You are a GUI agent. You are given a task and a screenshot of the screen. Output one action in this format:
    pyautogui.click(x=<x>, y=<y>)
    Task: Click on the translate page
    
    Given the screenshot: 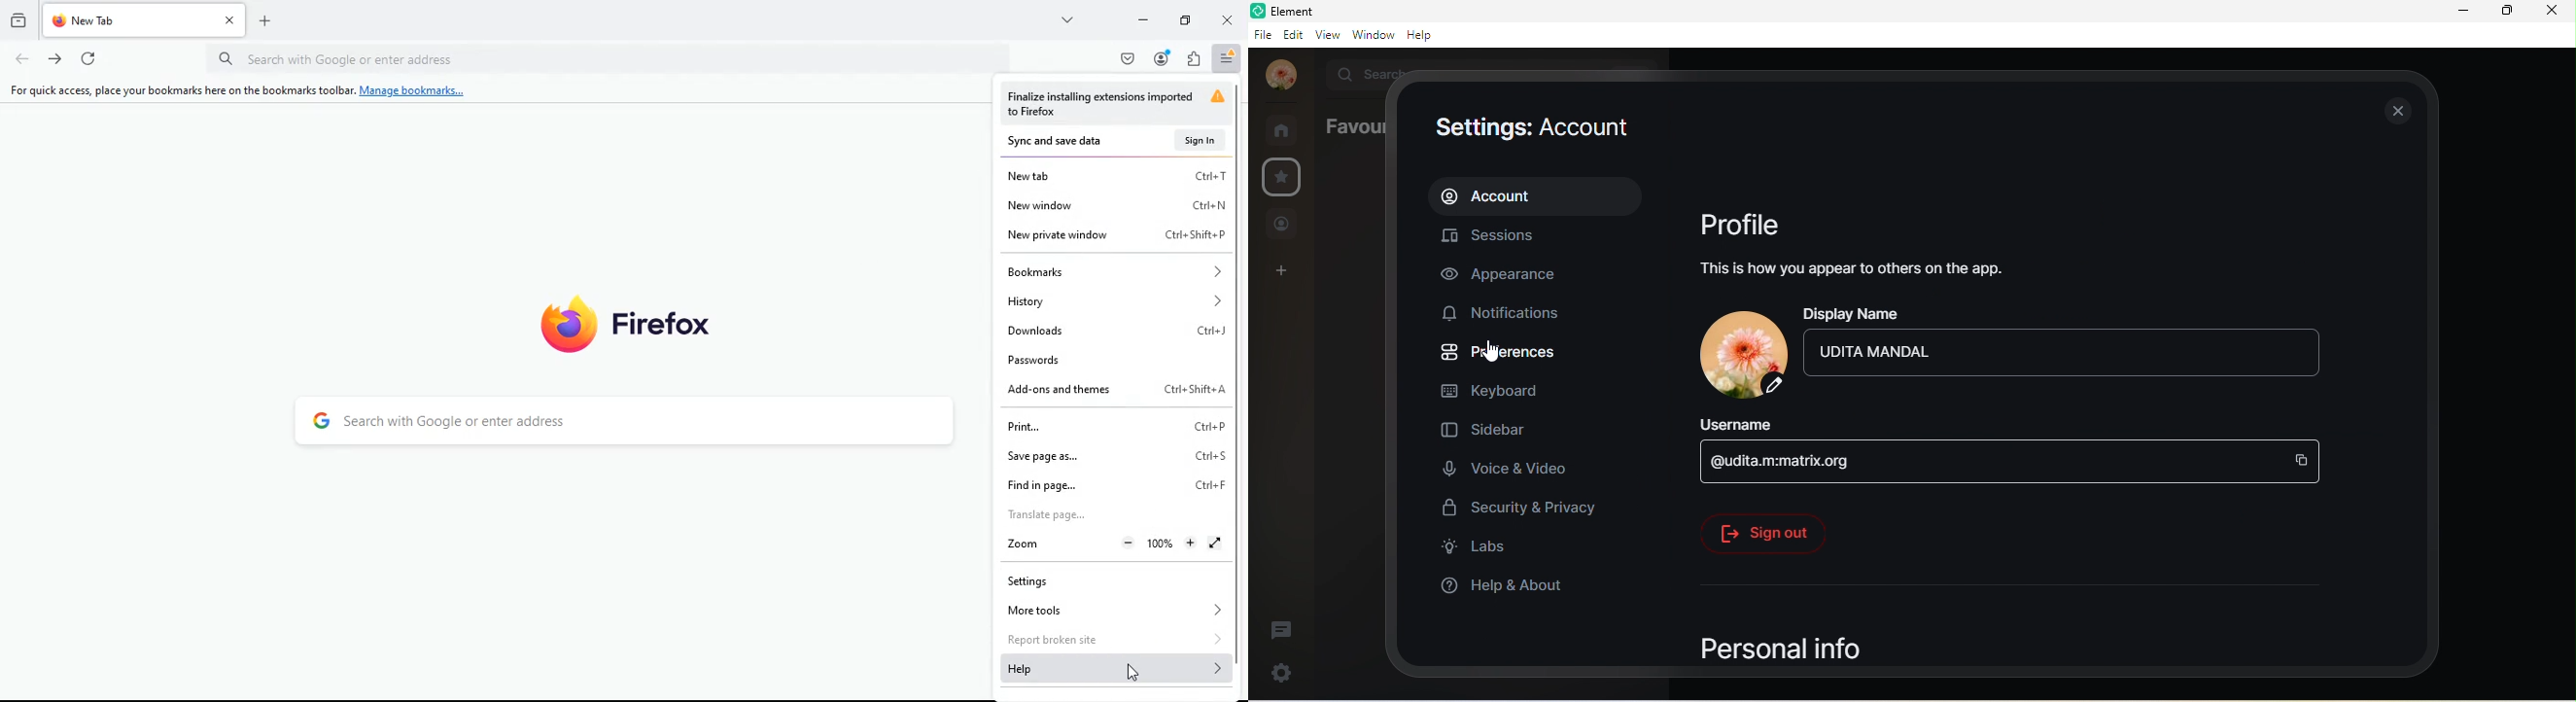 What is the action you would take?
    pyautogui.click(x=1118, y=516)
    